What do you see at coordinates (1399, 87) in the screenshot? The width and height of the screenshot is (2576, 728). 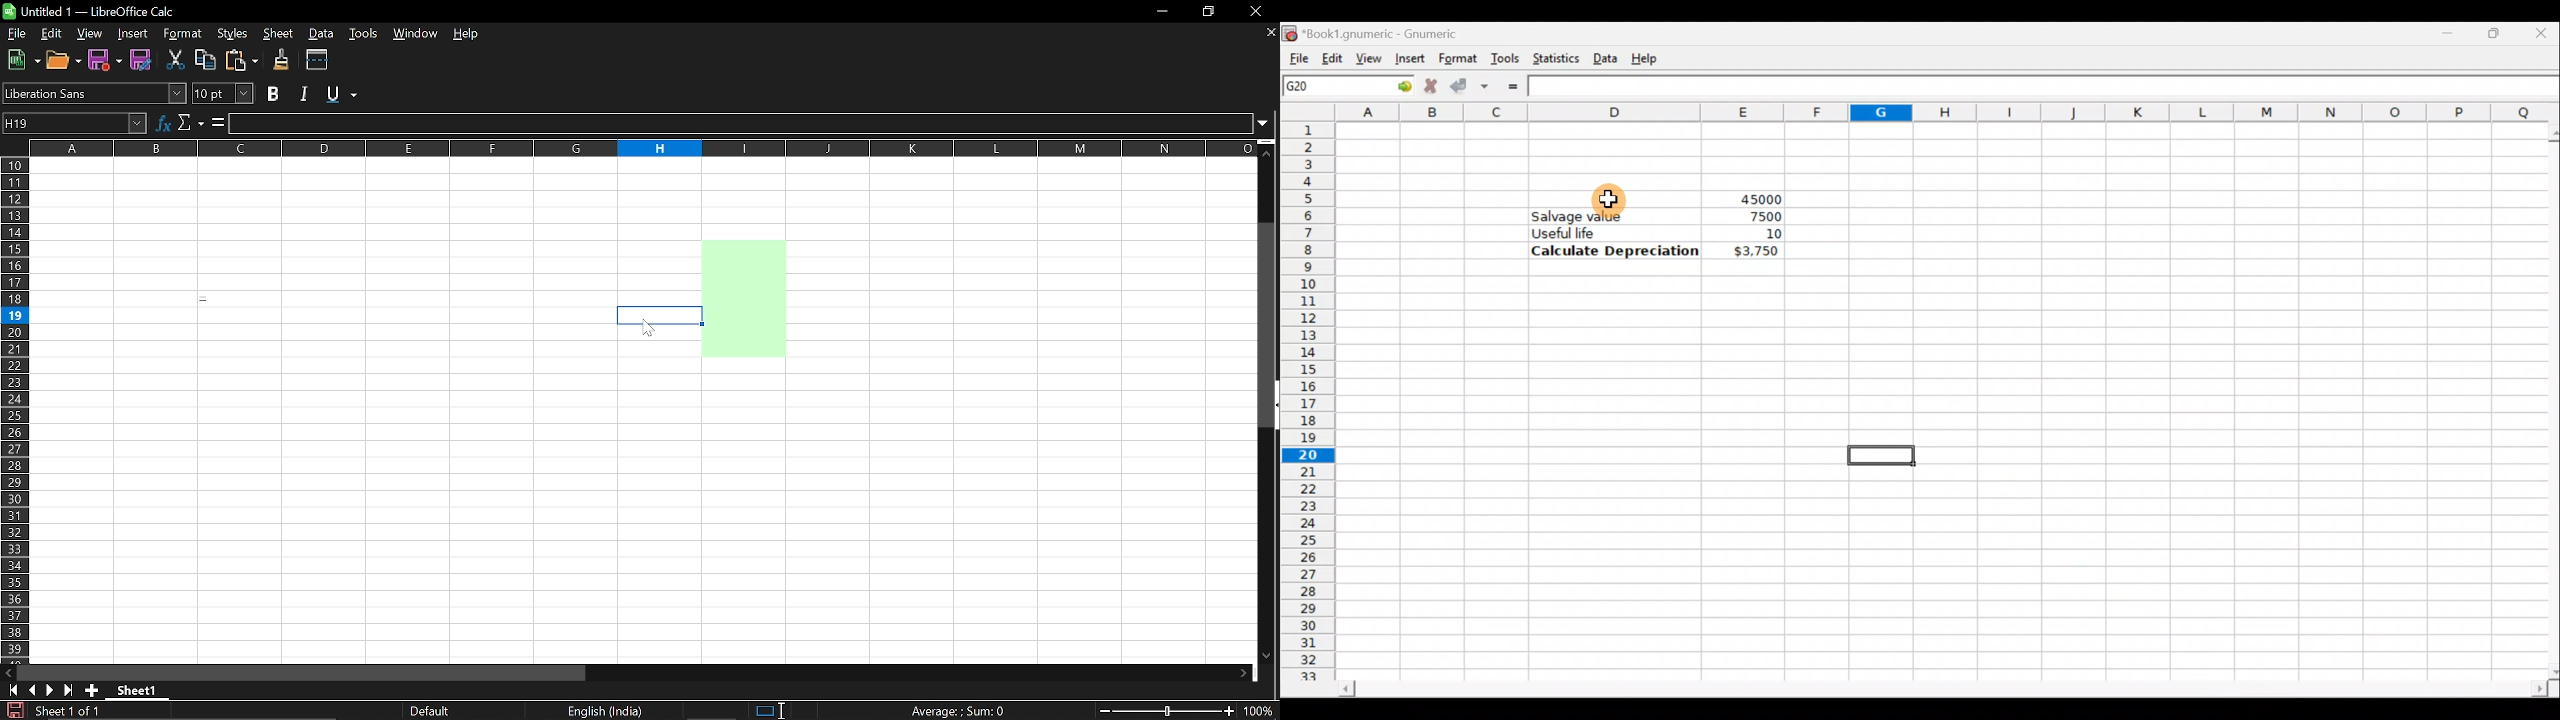 I see `Go to` at bounding box center [1399, 87].